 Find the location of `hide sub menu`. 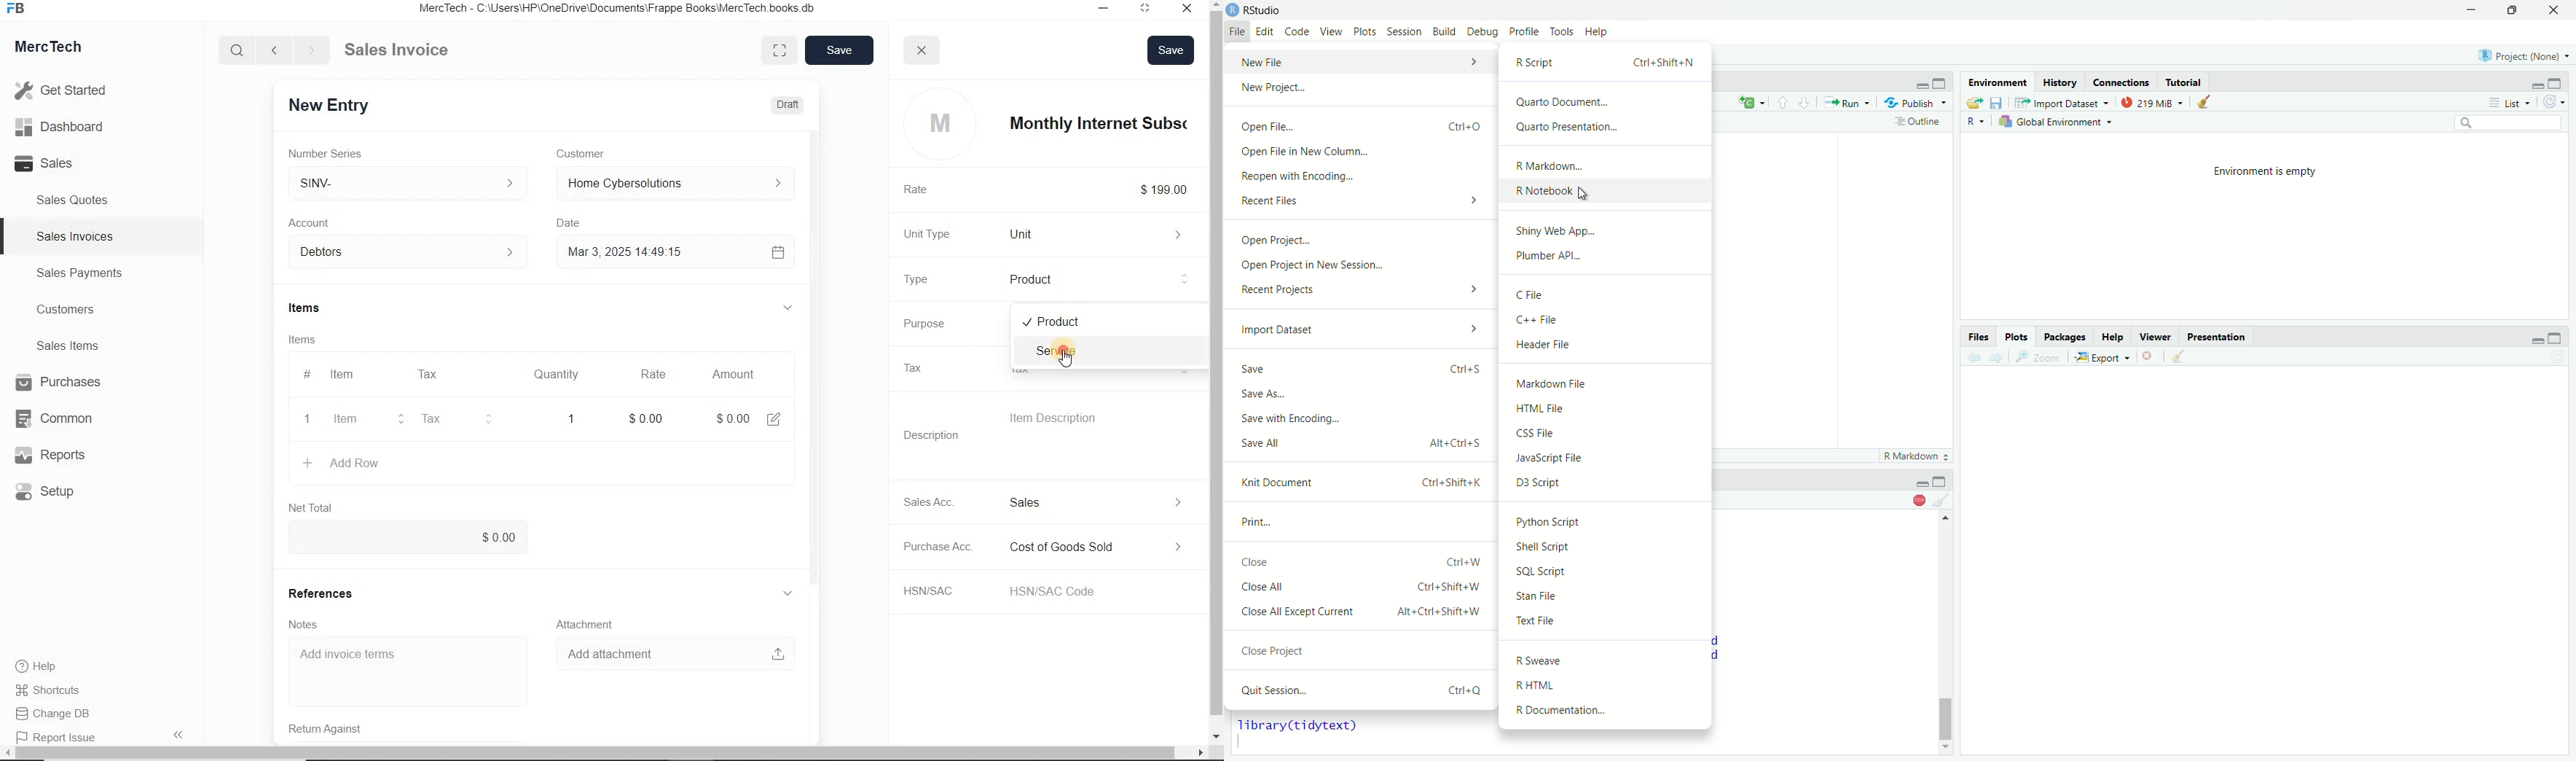

hide sub menu is located at coordinates (795, 308).